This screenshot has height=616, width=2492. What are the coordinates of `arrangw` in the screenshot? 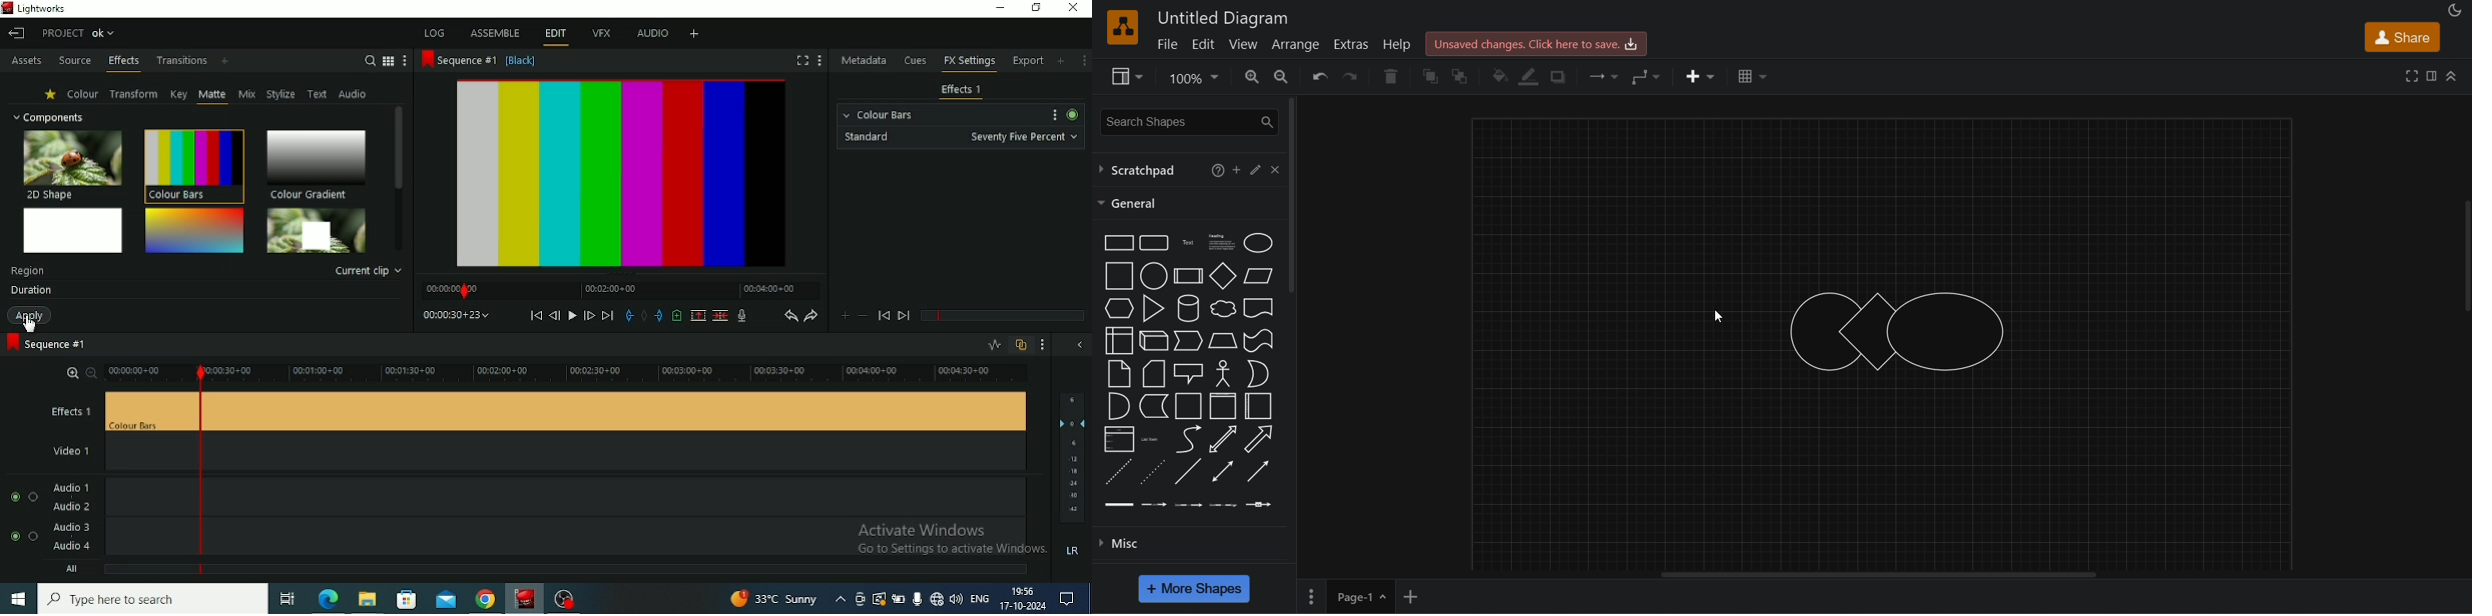 It's located at (1295, 43).